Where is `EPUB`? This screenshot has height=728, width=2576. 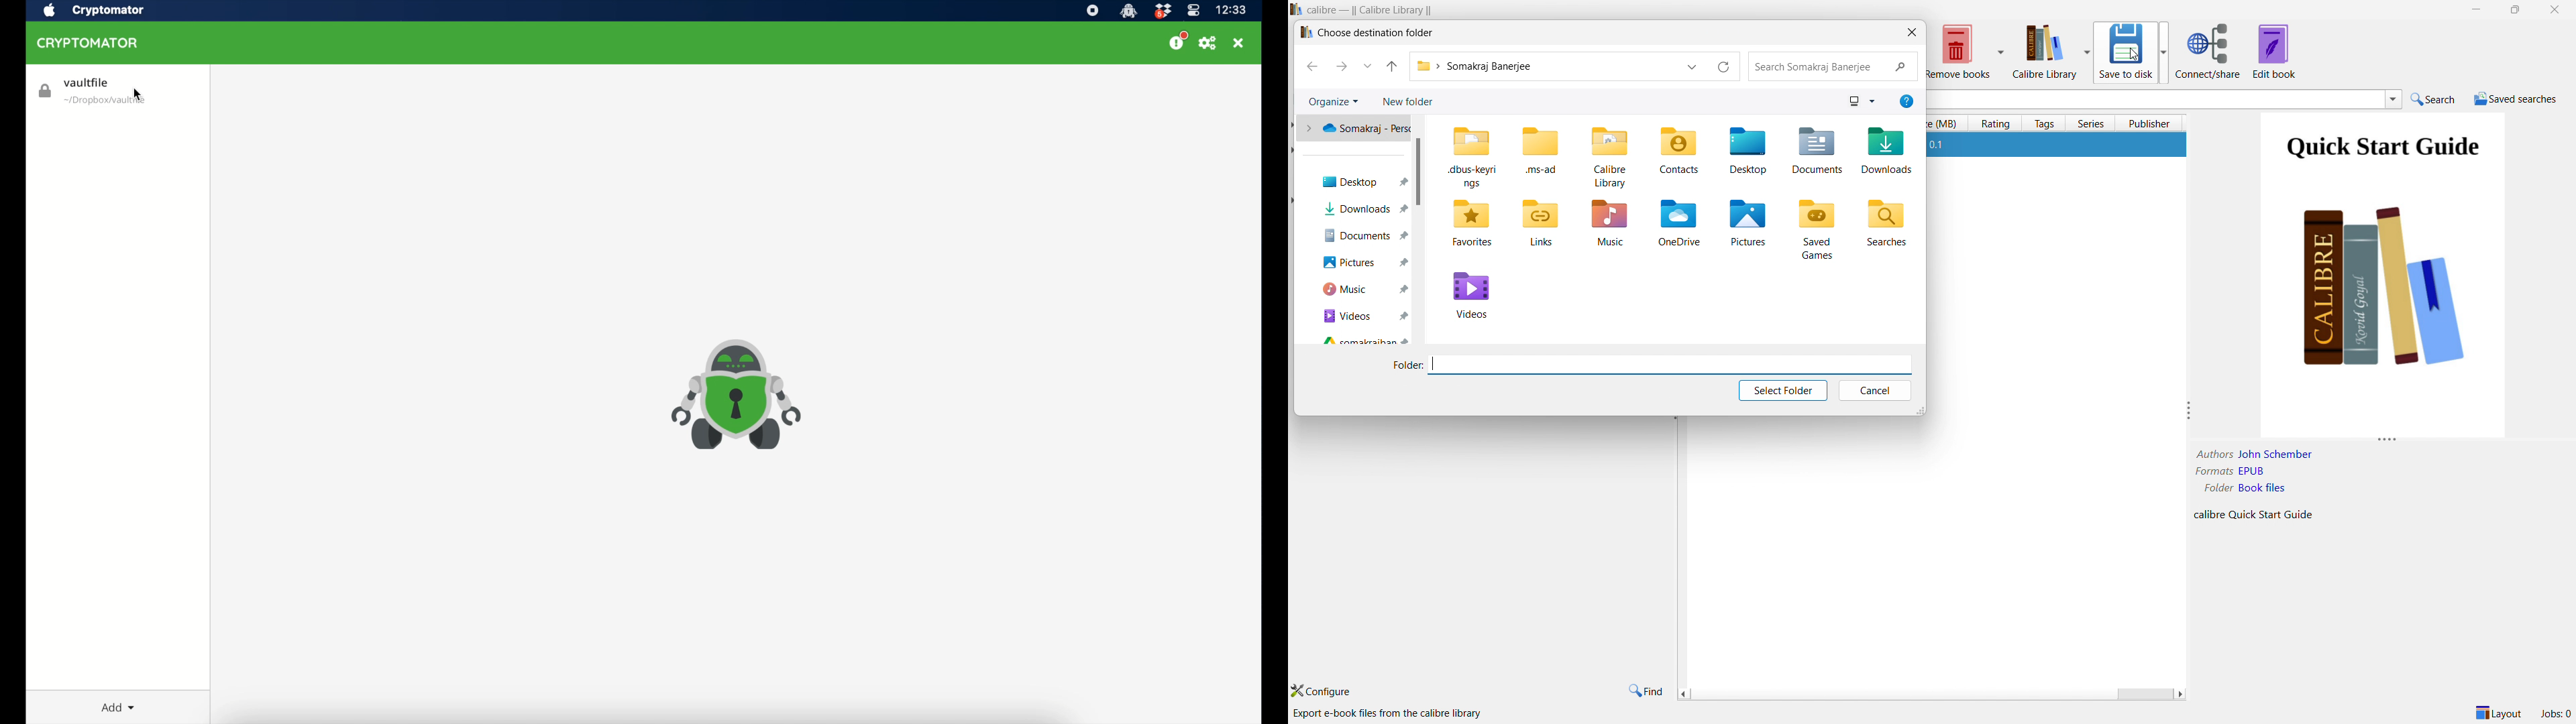 EPUB is located at coordinates (2251, 471).